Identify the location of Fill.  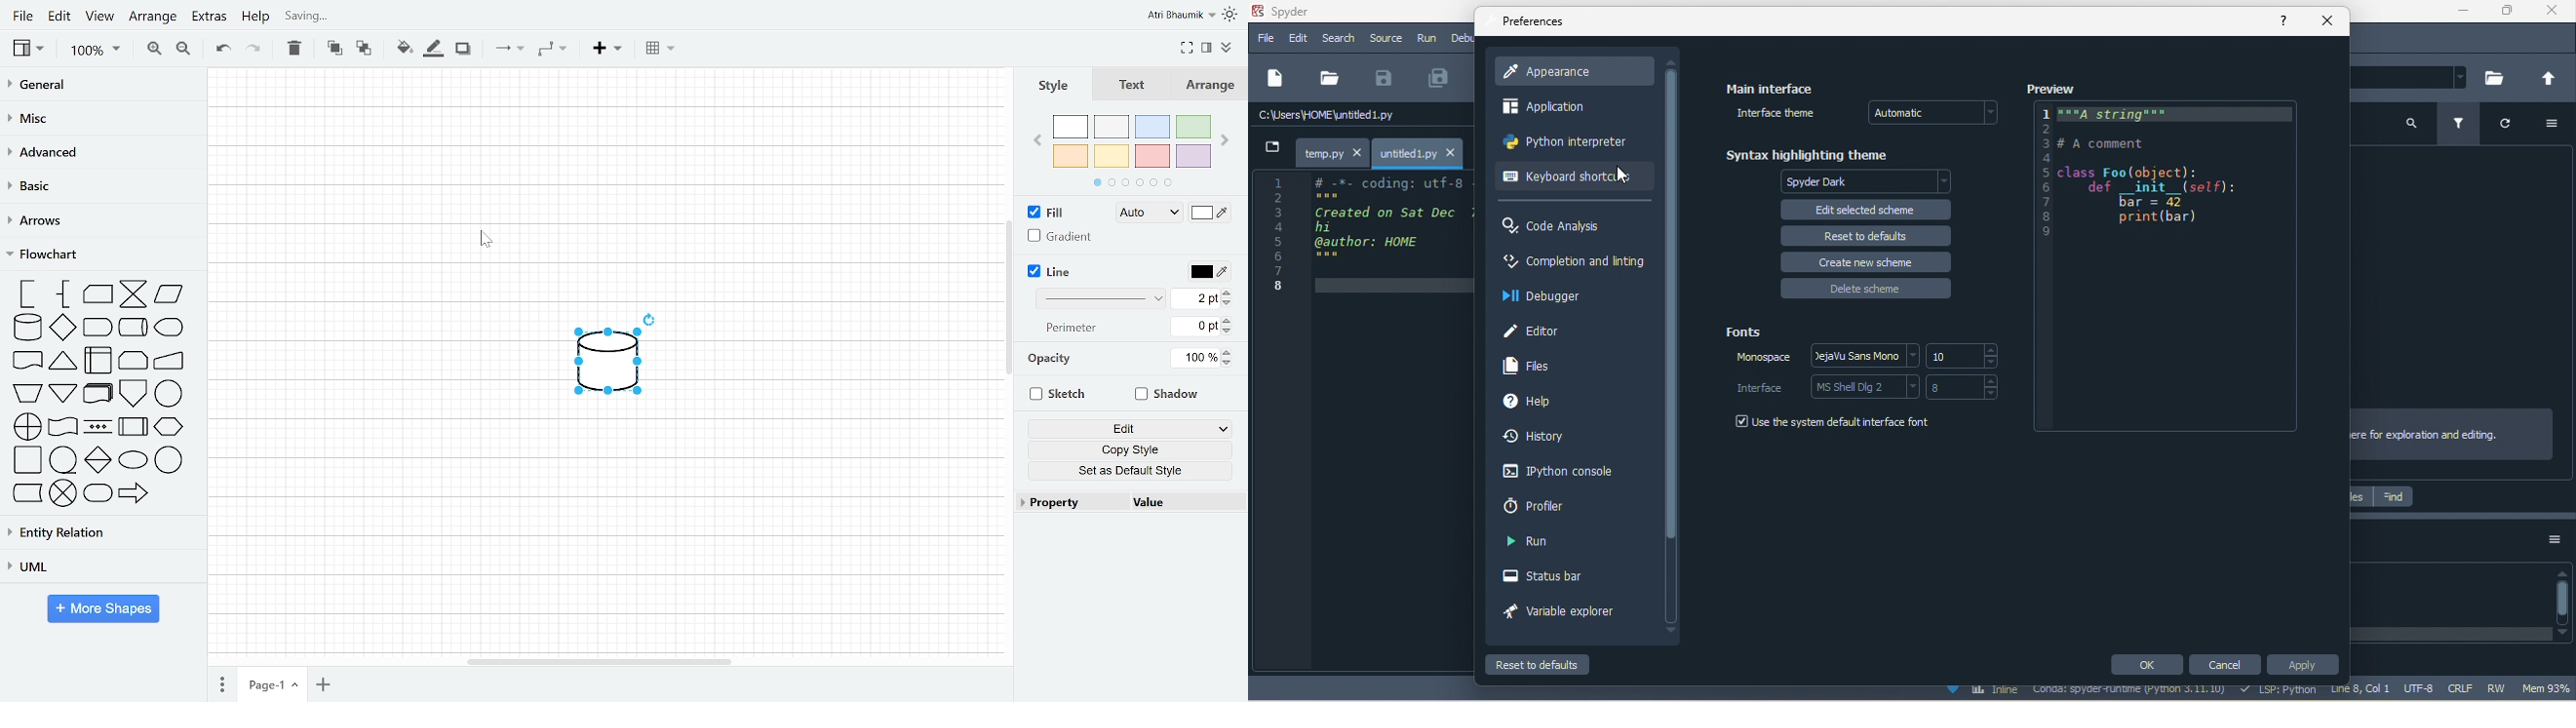
(1047, 212).